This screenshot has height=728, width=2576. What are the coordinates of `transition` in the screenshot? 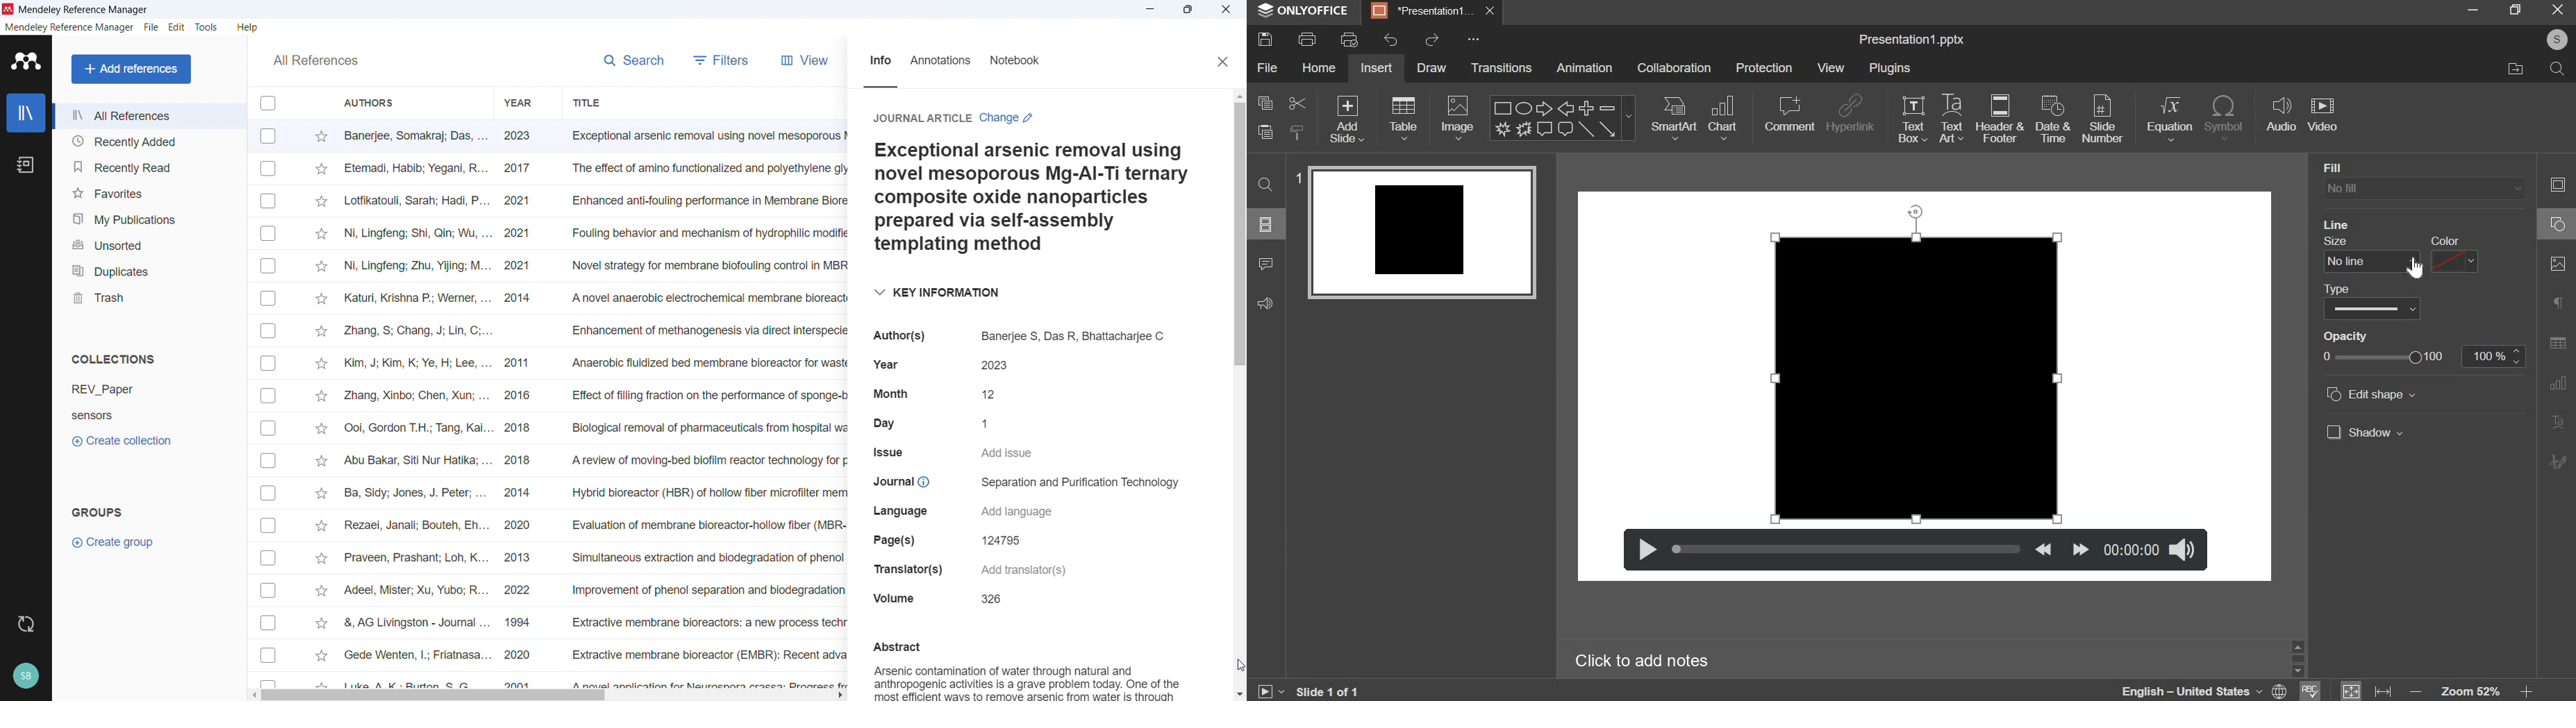 It's located at (1500, 67).